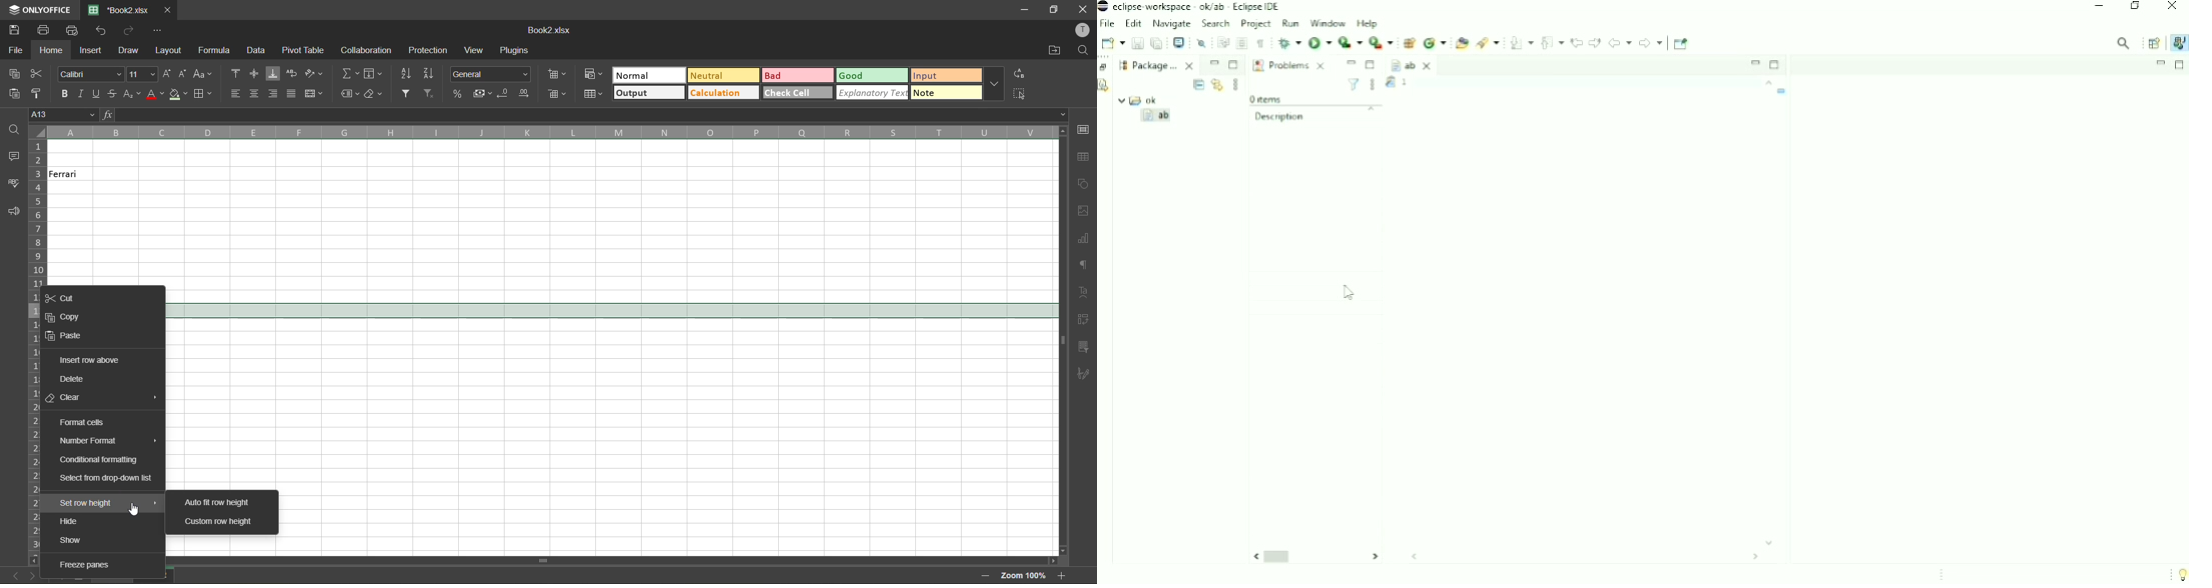 The image size is (2212, 588). What do you see at coordinates (40, 10) in the screenshot?
I see `app name` at bounding box center [40, 10].